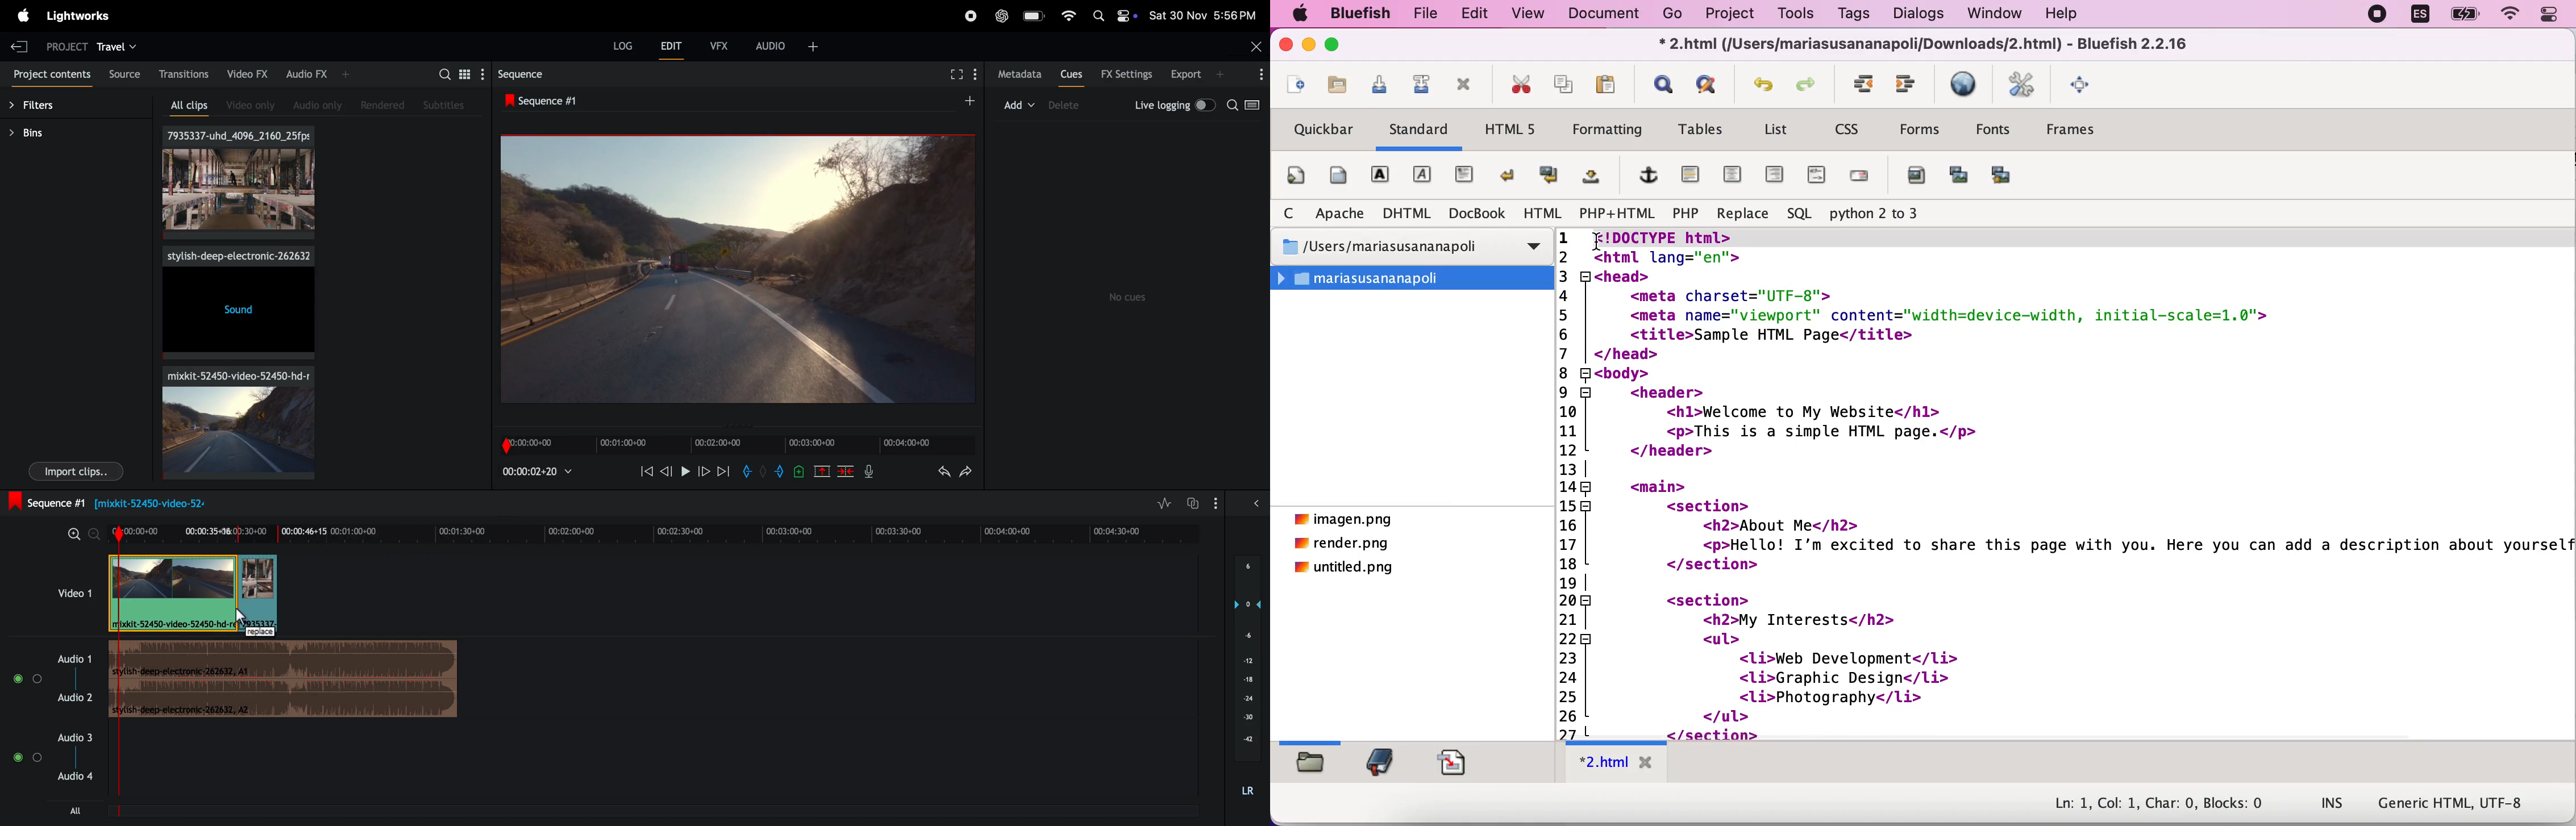 Image resolution: width=2576 pixels, height=840 pixels. What do you see at coordinates (50, 677) in the screenshot?
I see `audio 1` at bounding box center [50, 677].